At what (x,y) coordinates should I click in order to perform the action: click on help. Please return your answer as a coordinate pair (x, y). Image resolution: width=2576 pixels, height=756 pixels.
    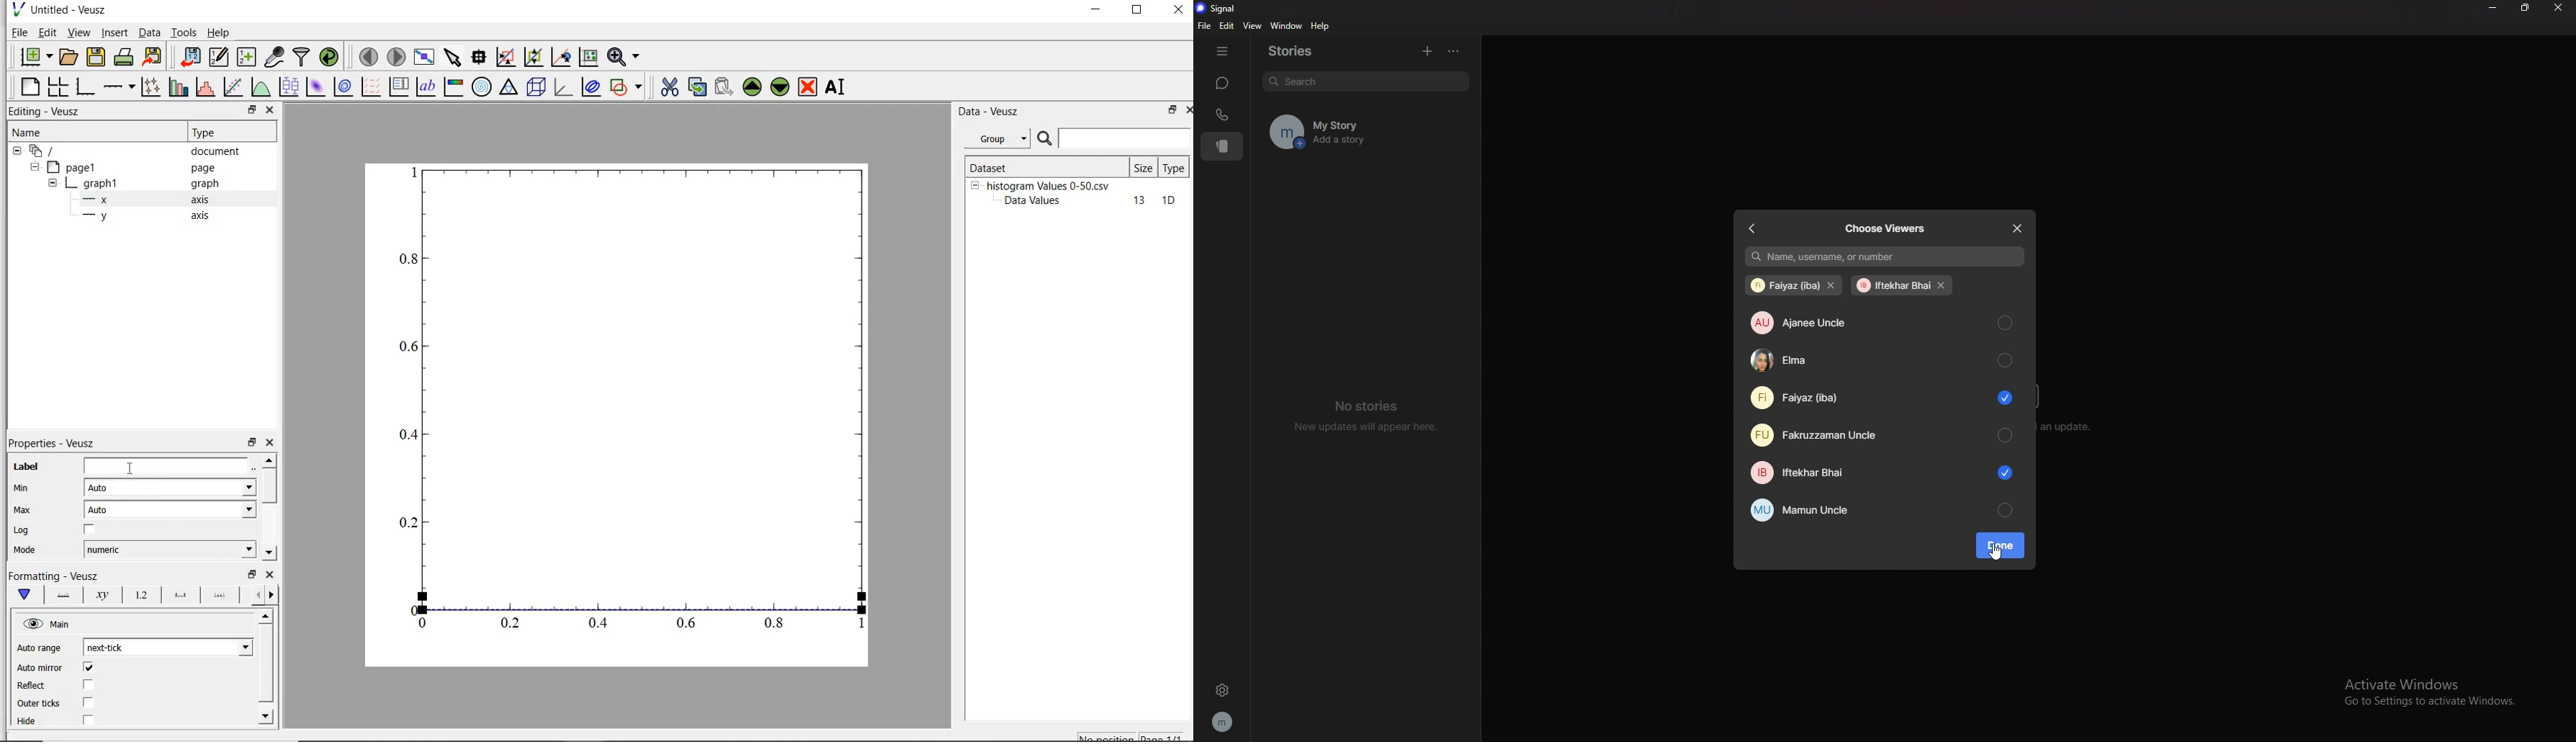
    Looking at the image, I should click on (221, 33).